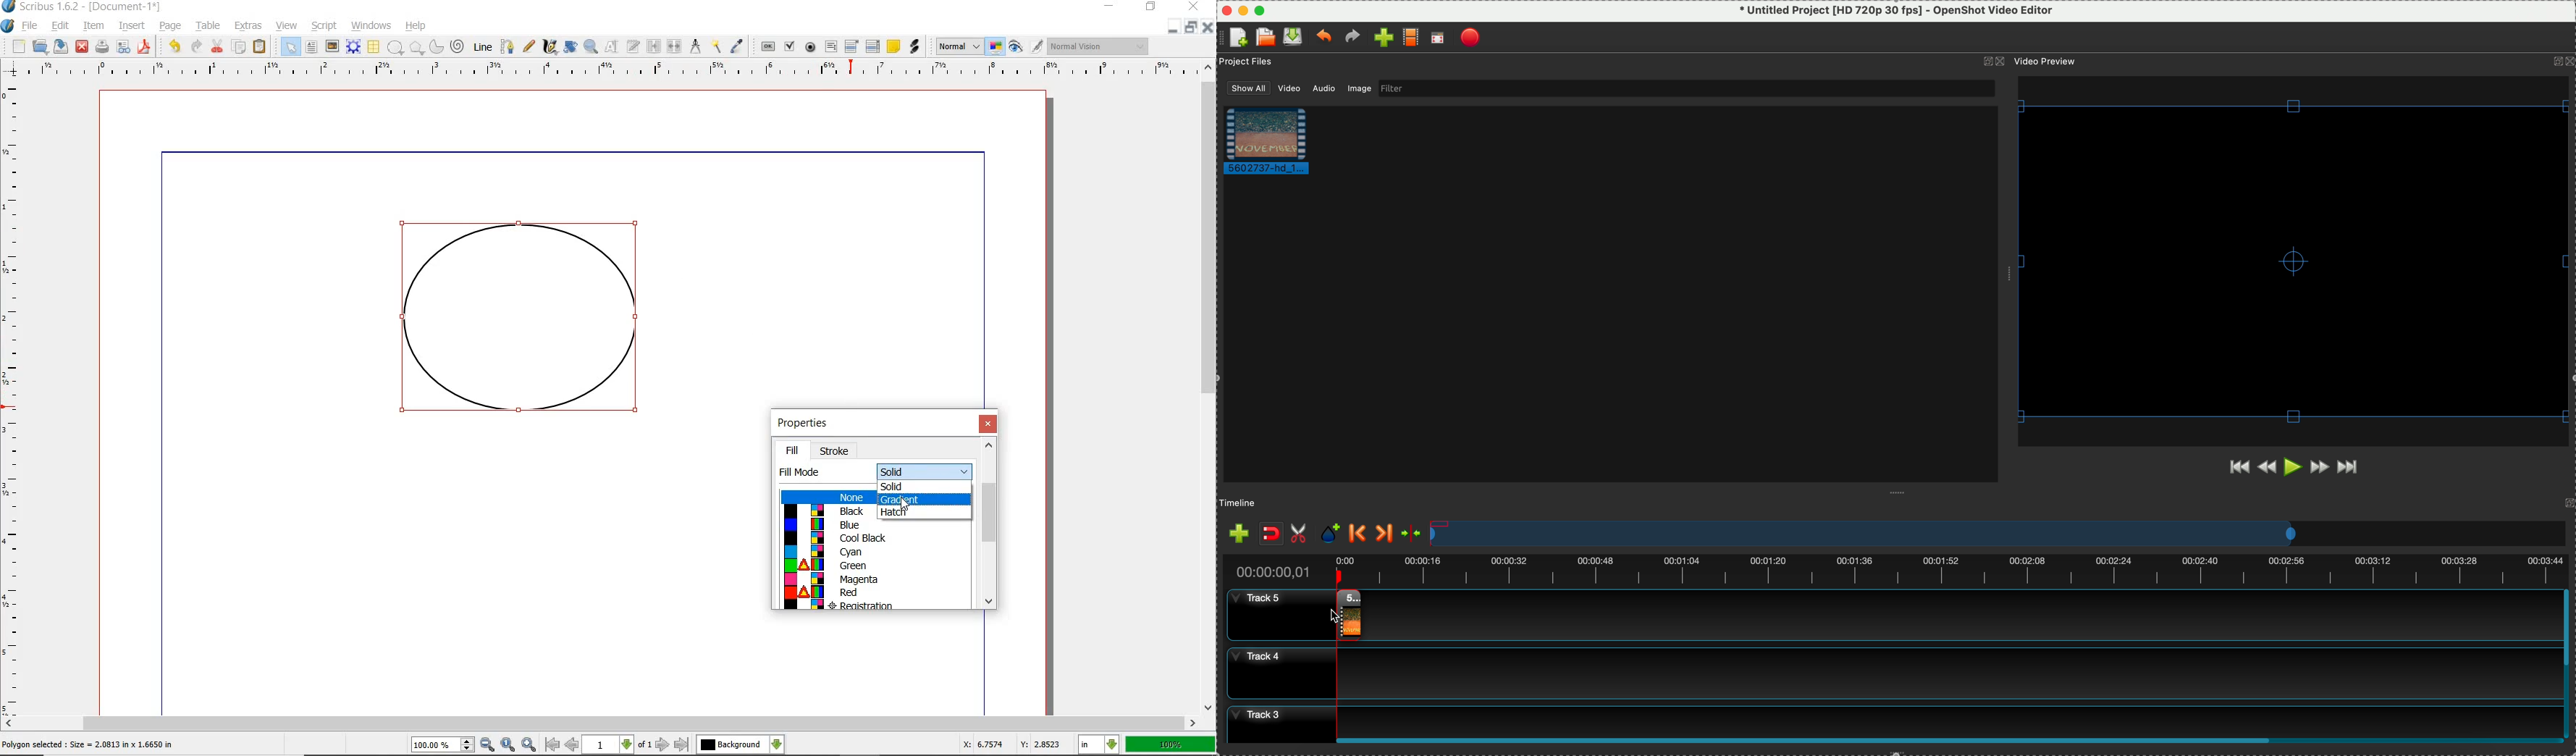 The height and width of the screenshot is (756, 2576). I want to click on PDF RADIO BUTTON, so click(811, 46).